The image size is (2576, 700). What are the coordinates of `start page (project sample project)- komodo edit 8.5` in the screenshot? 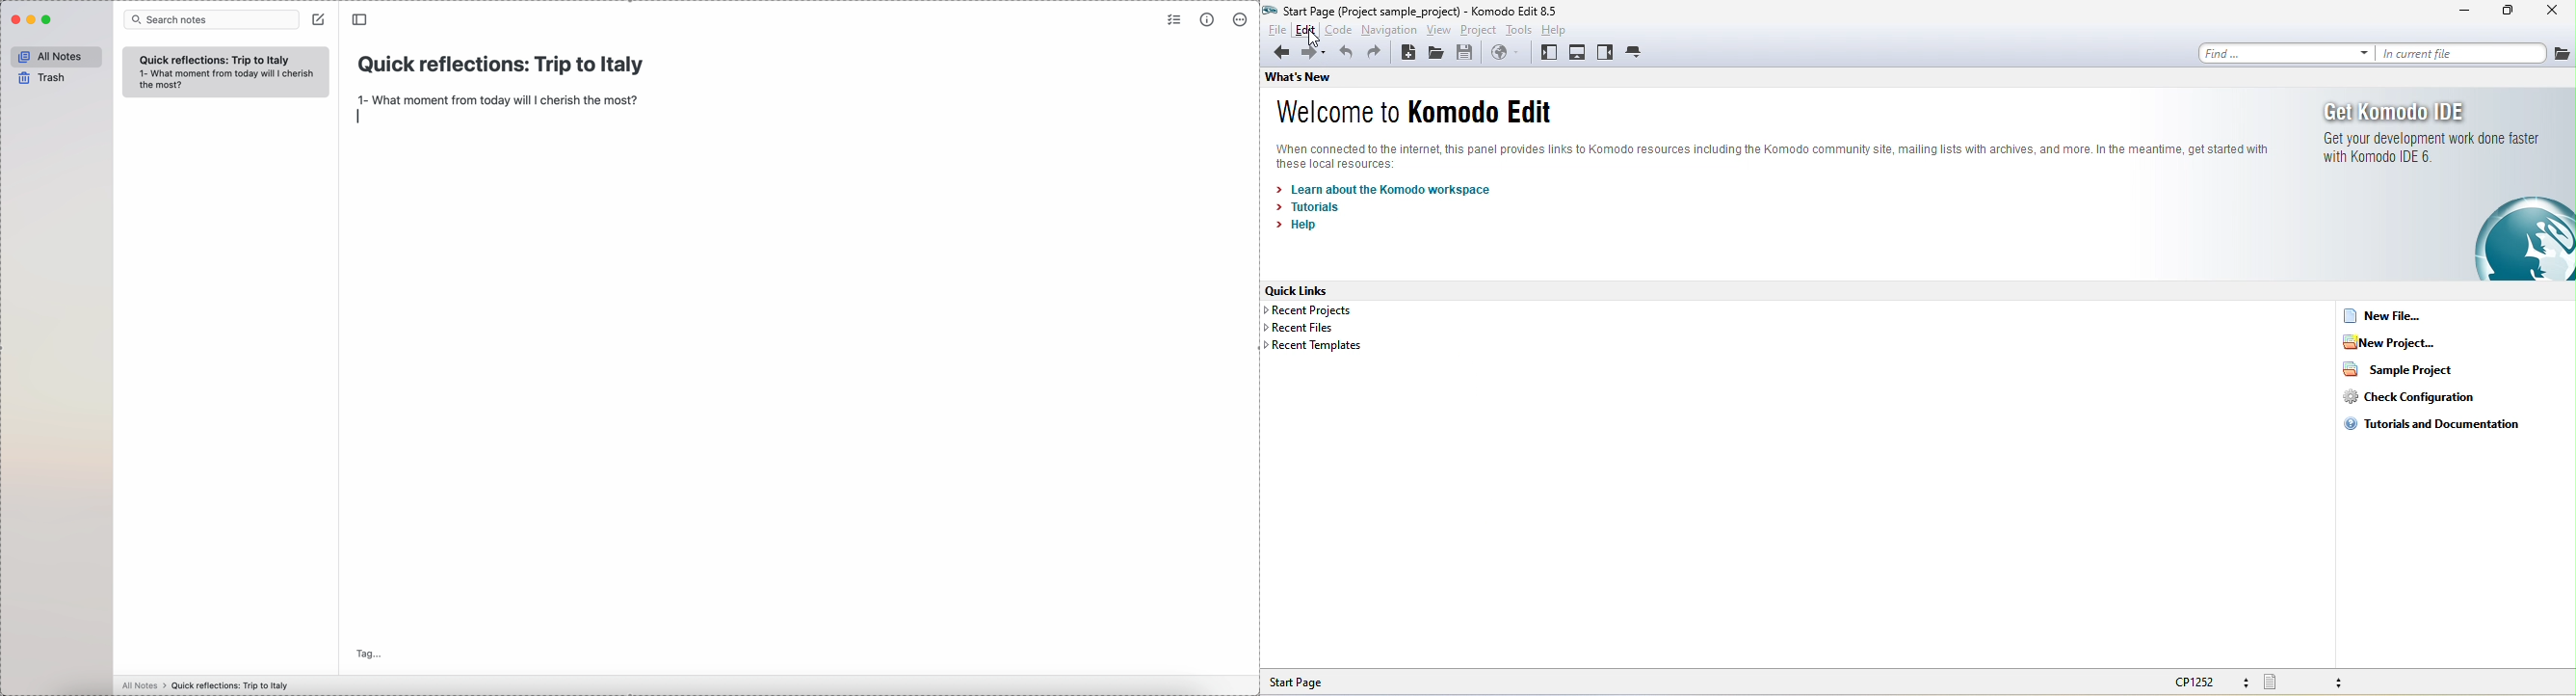 It's located at (1414, 11).